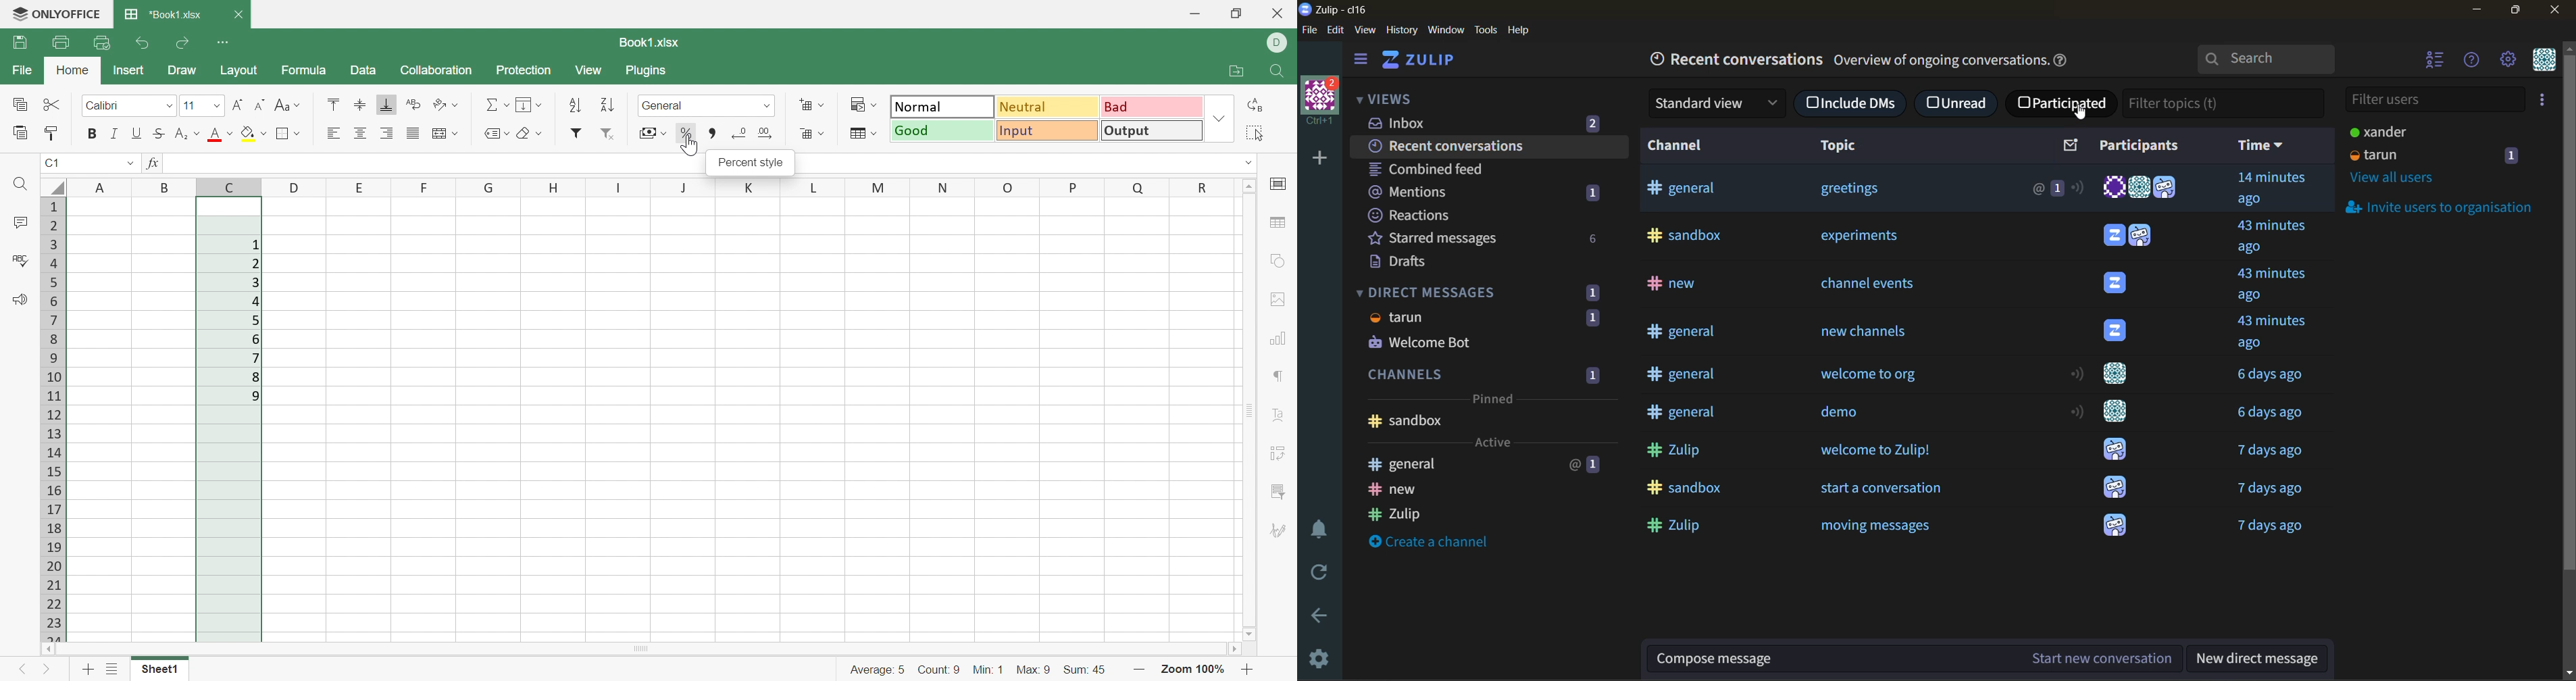  What do you see at coordinates (989, 670) in the screenshot?
I see `Min: 1` at bounding box center [989, 670].